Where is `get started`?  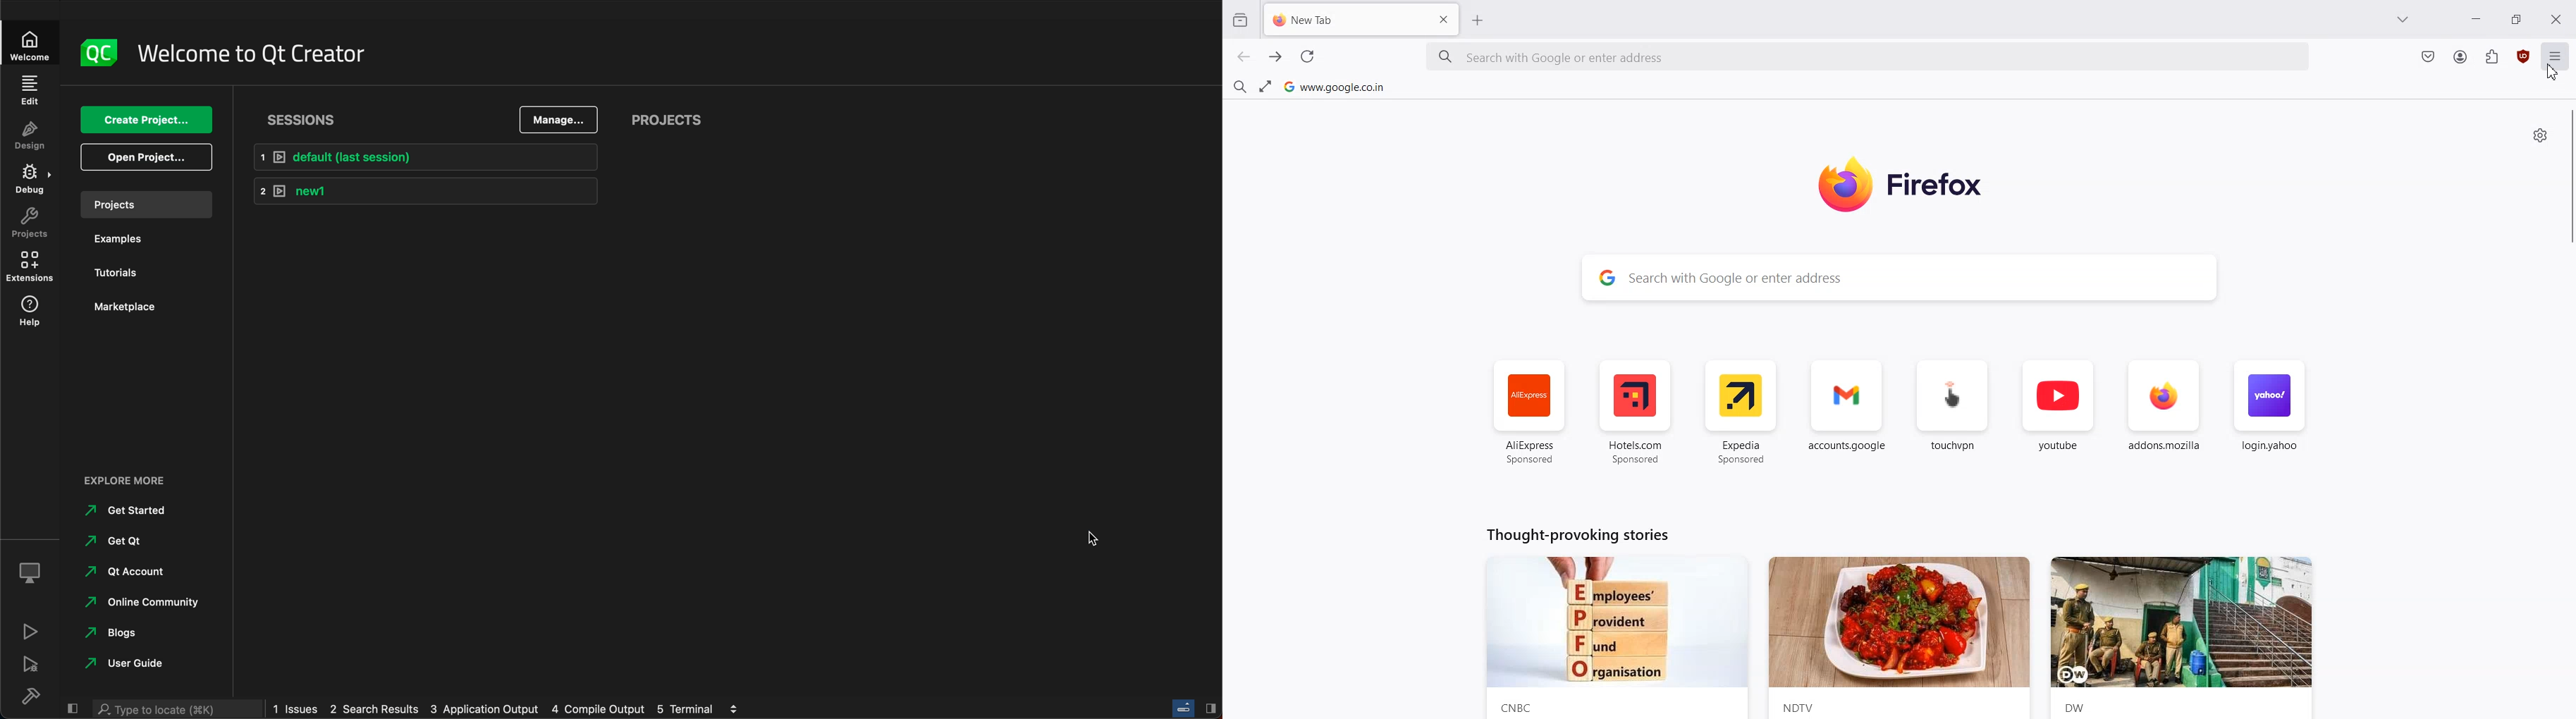 get started is located at coordinates (135, 510).